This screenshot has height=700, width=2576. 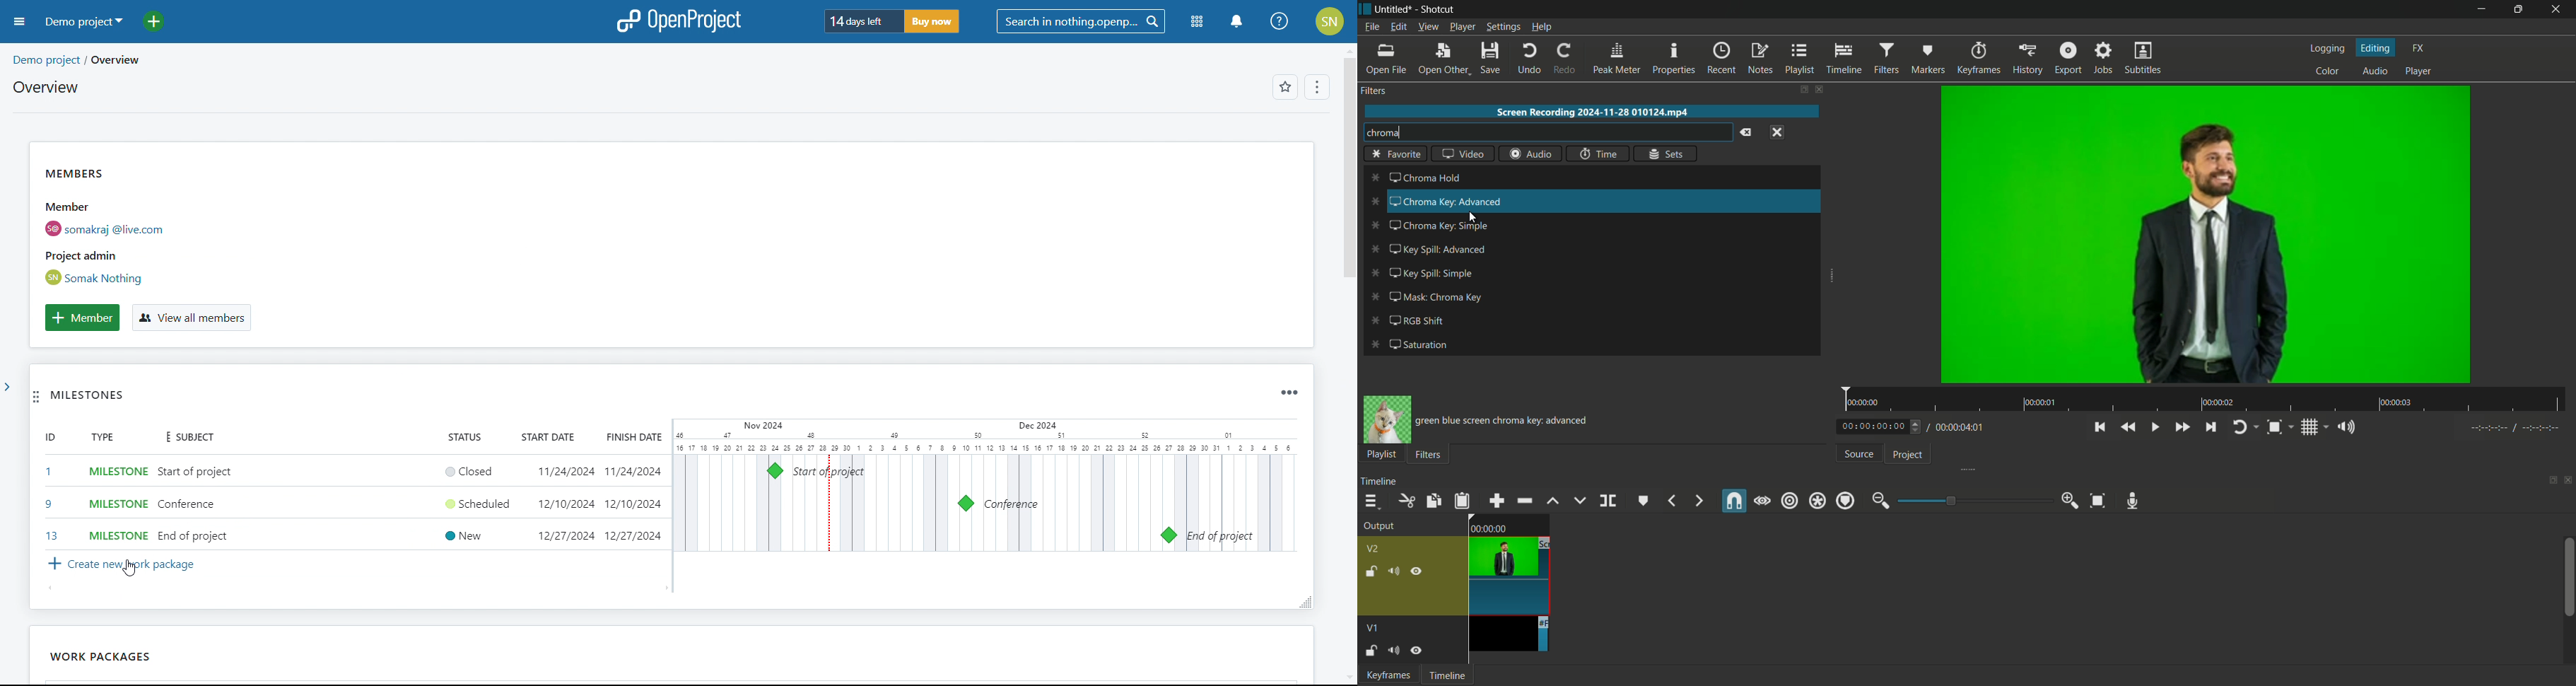 What do you see at coordinates (1762, 501) in the screenshot?
I see `scrub while dragging` at bounding box center [1762, 501].